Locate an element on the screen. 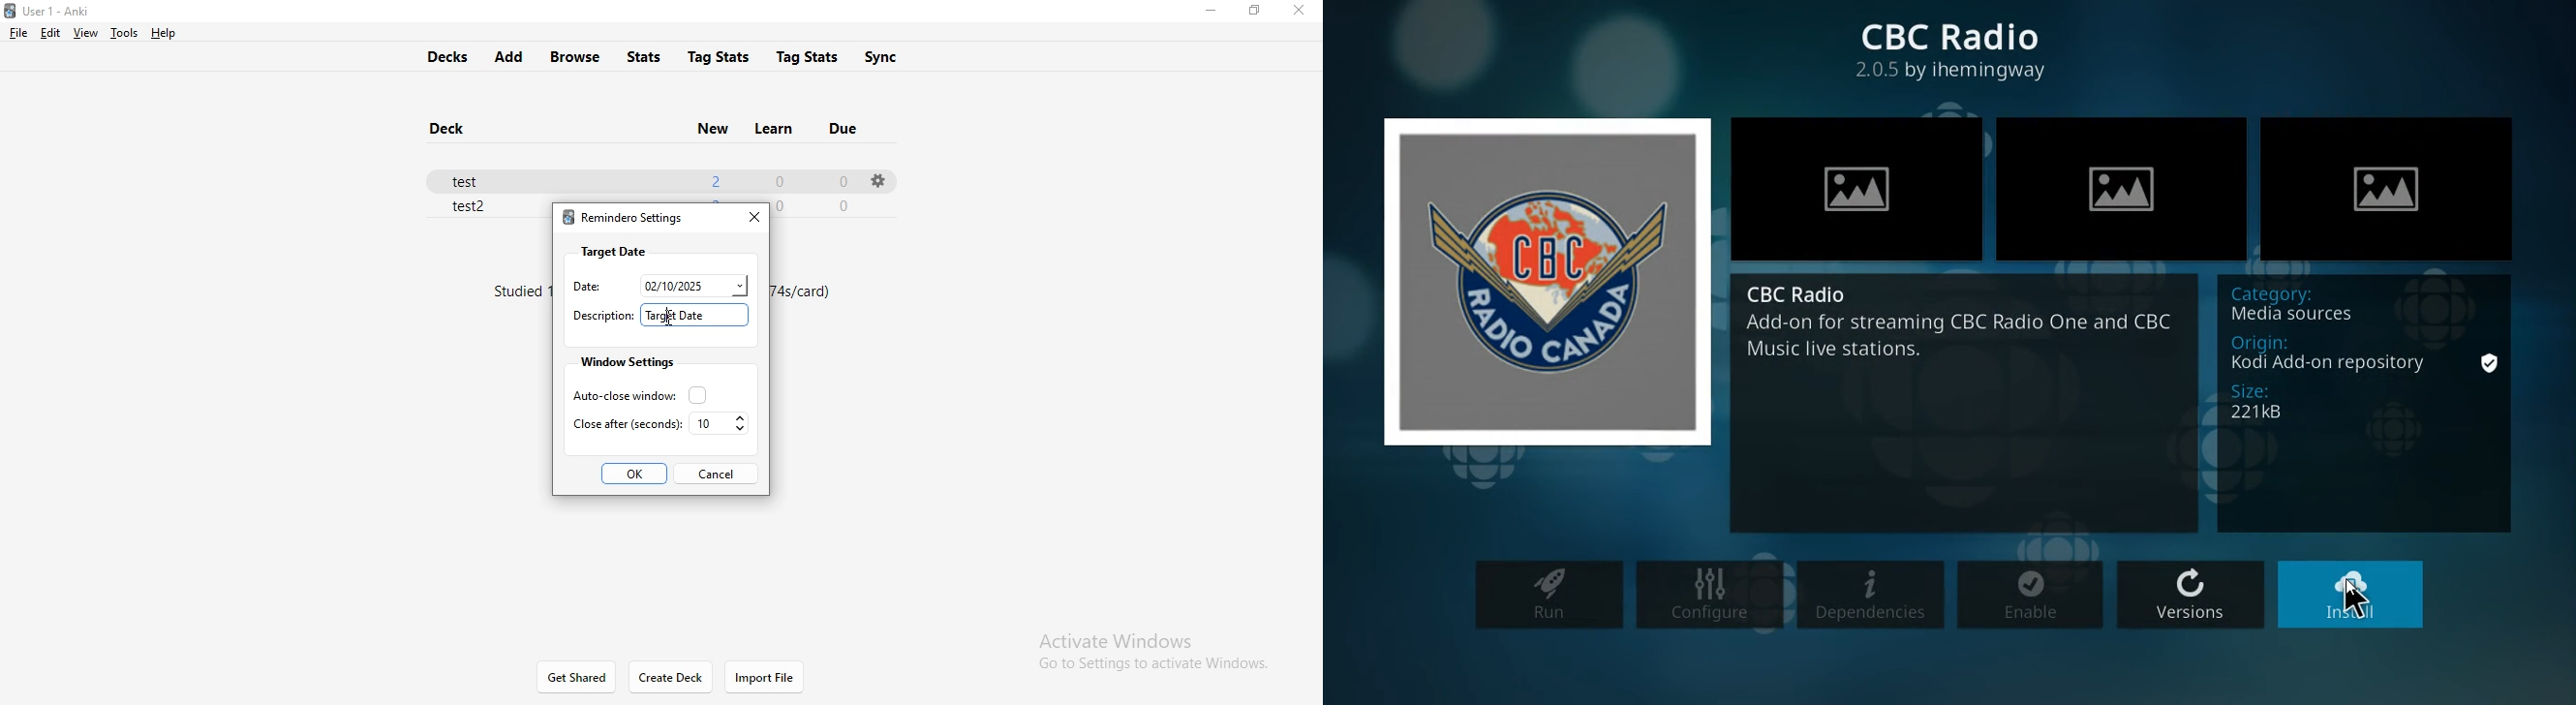 The width and height of the screenshot is (2576, 728). cancel is located at coordinates (715, 473).